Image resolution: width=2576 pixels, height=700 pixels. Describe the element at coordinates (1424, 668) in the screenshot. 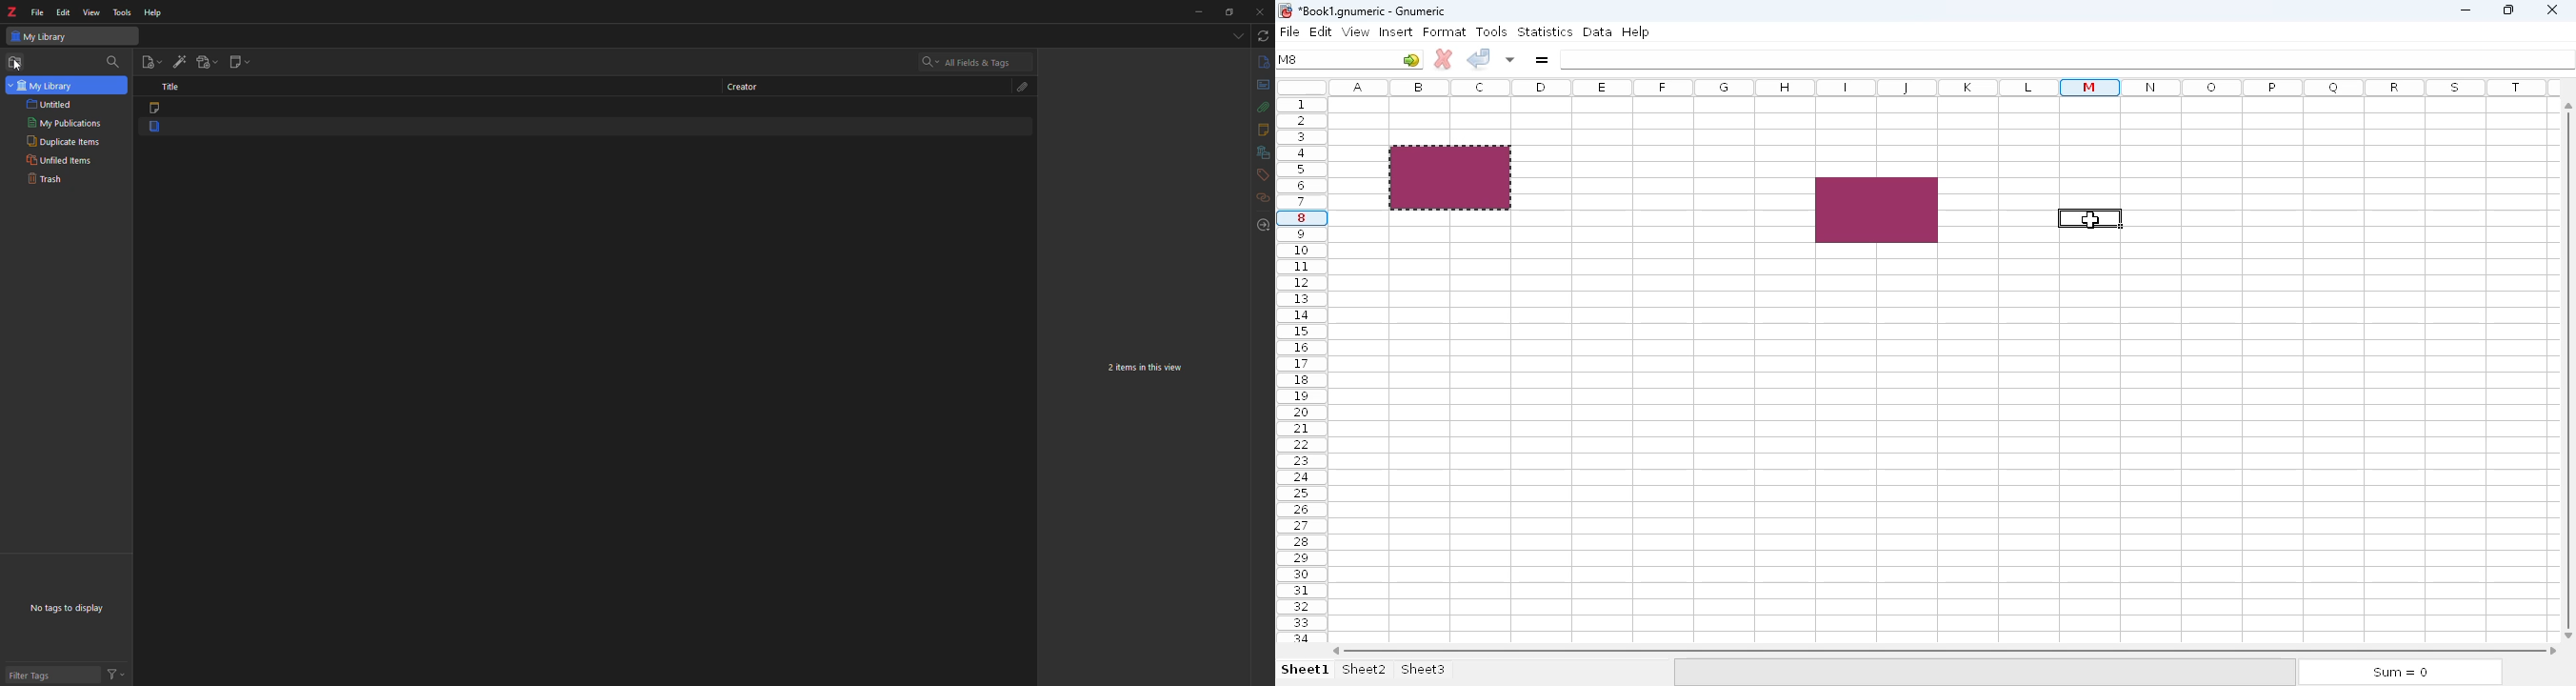

I see `sheet3` at that location.